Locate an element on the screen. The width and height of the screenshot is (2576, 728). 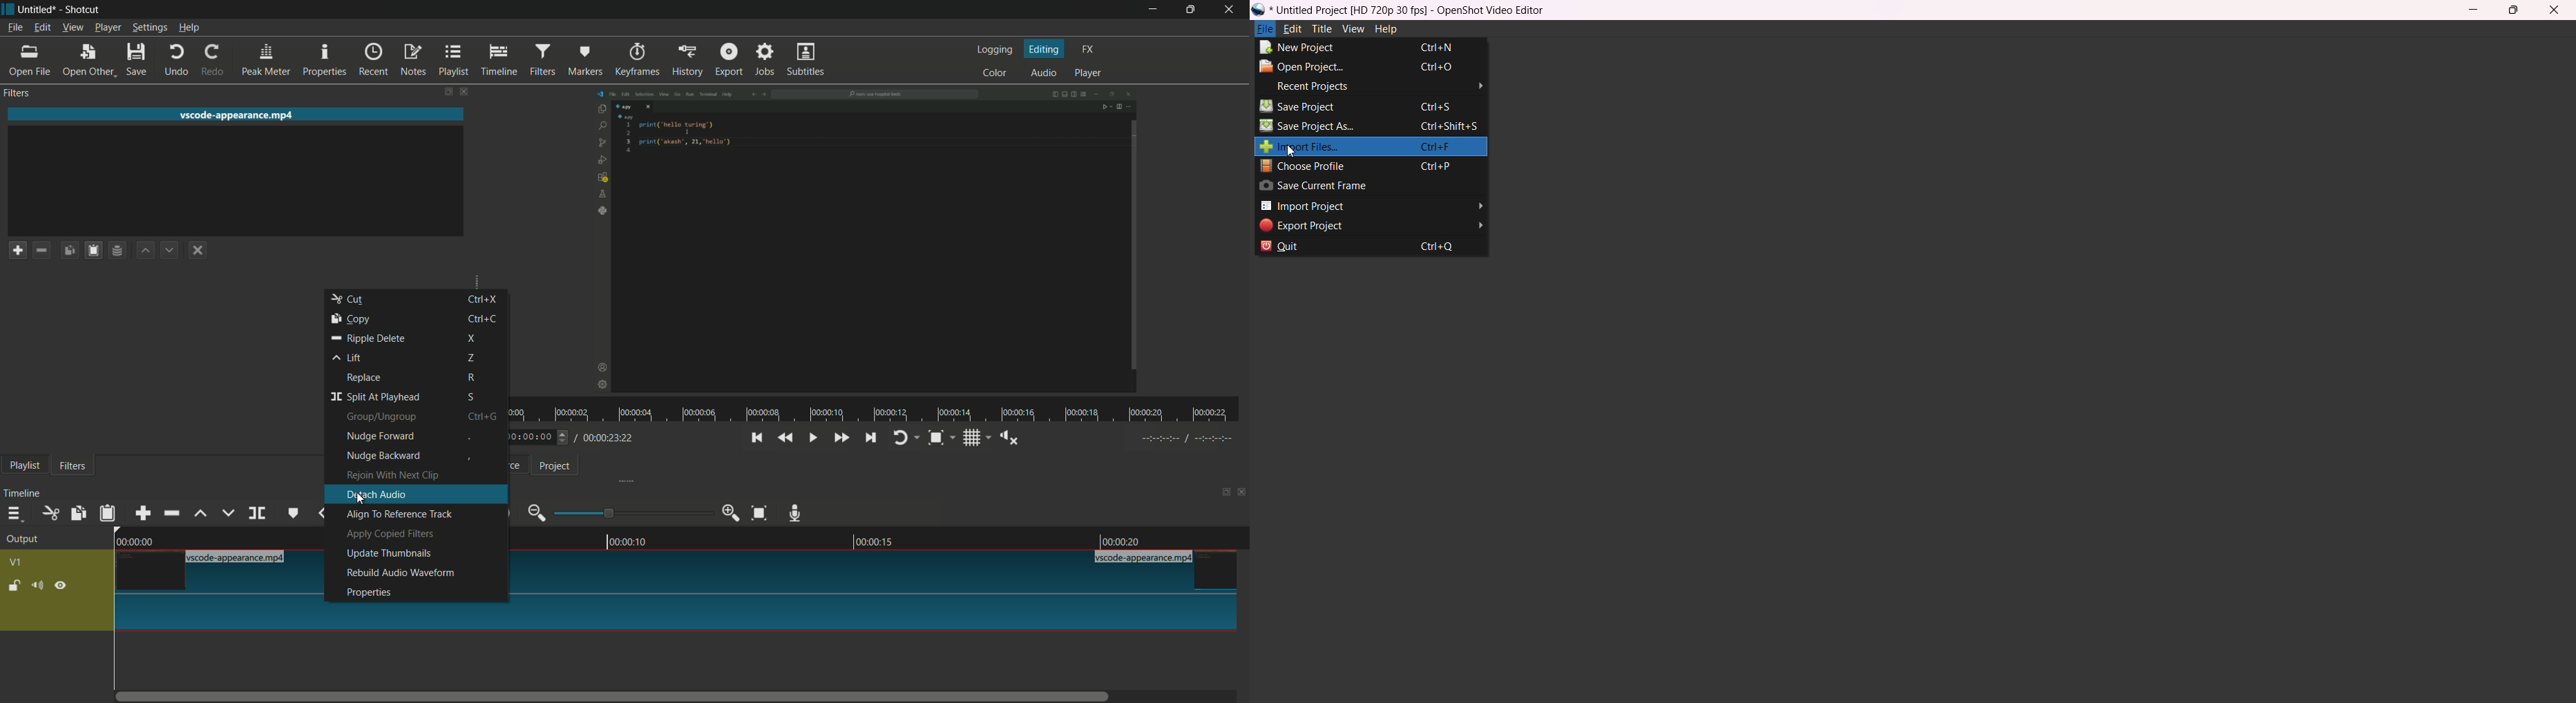
fx is located at coordinates (1088, 49).